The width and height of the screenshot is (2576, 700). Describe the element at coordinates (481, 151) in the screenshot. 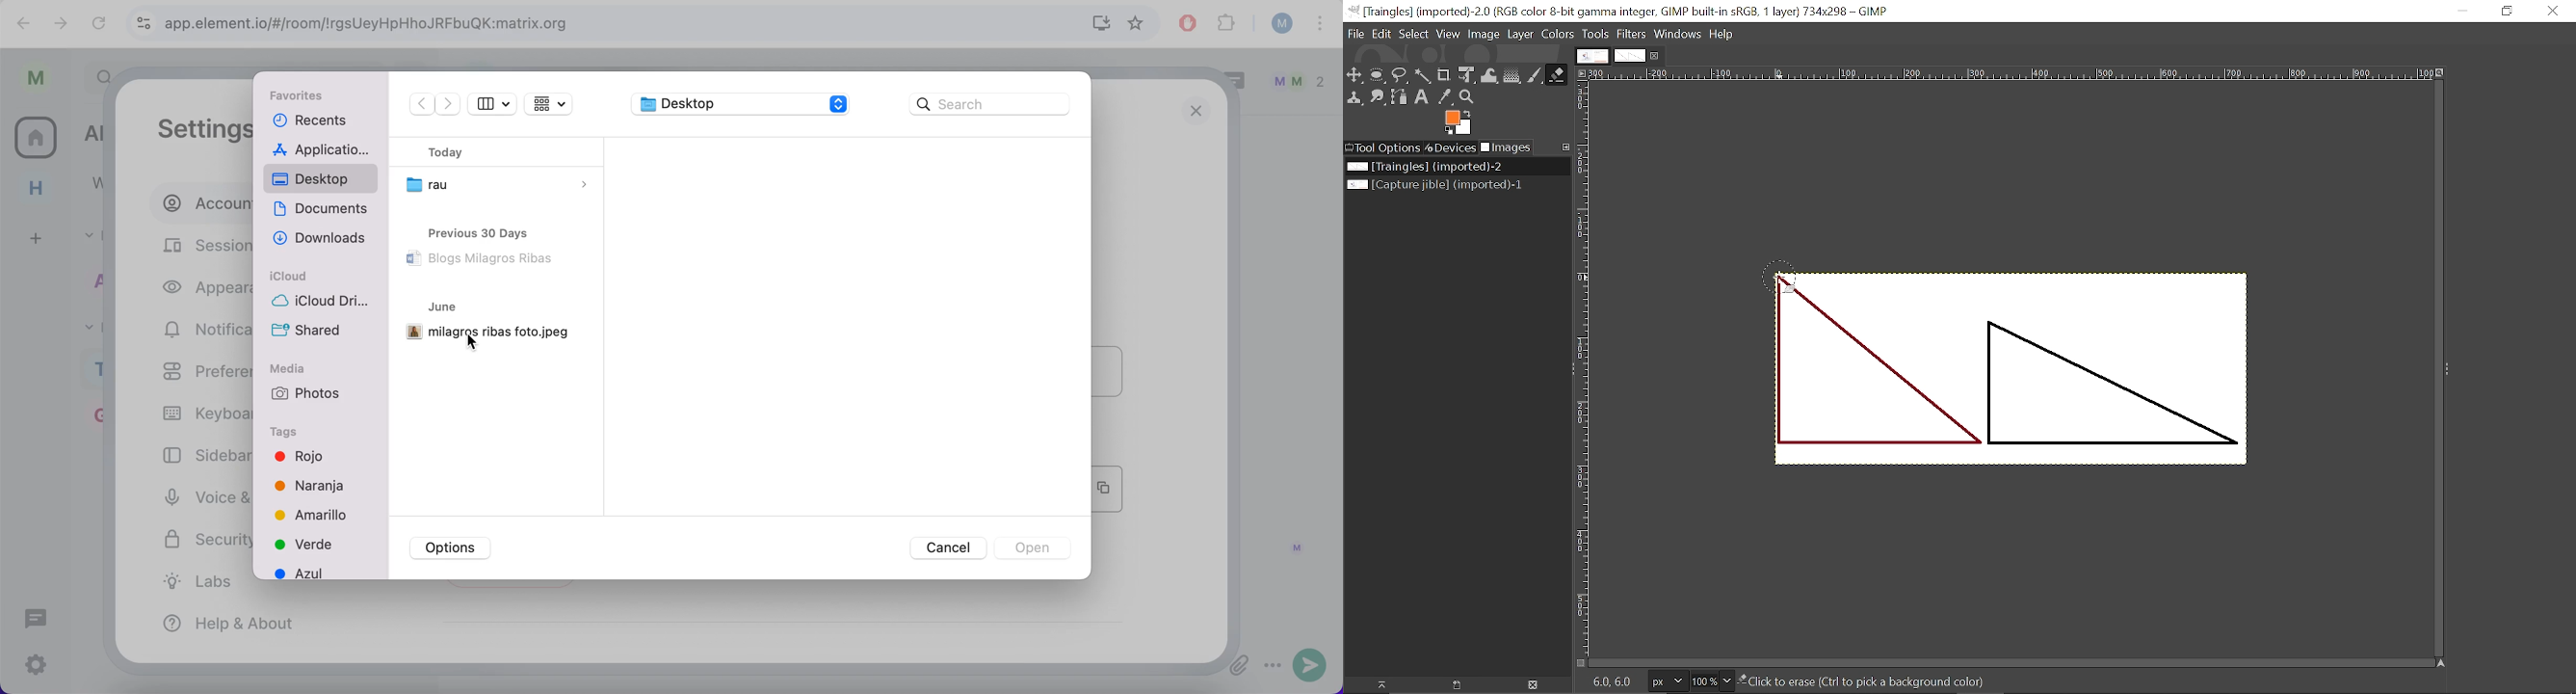

I see `today` at that location.